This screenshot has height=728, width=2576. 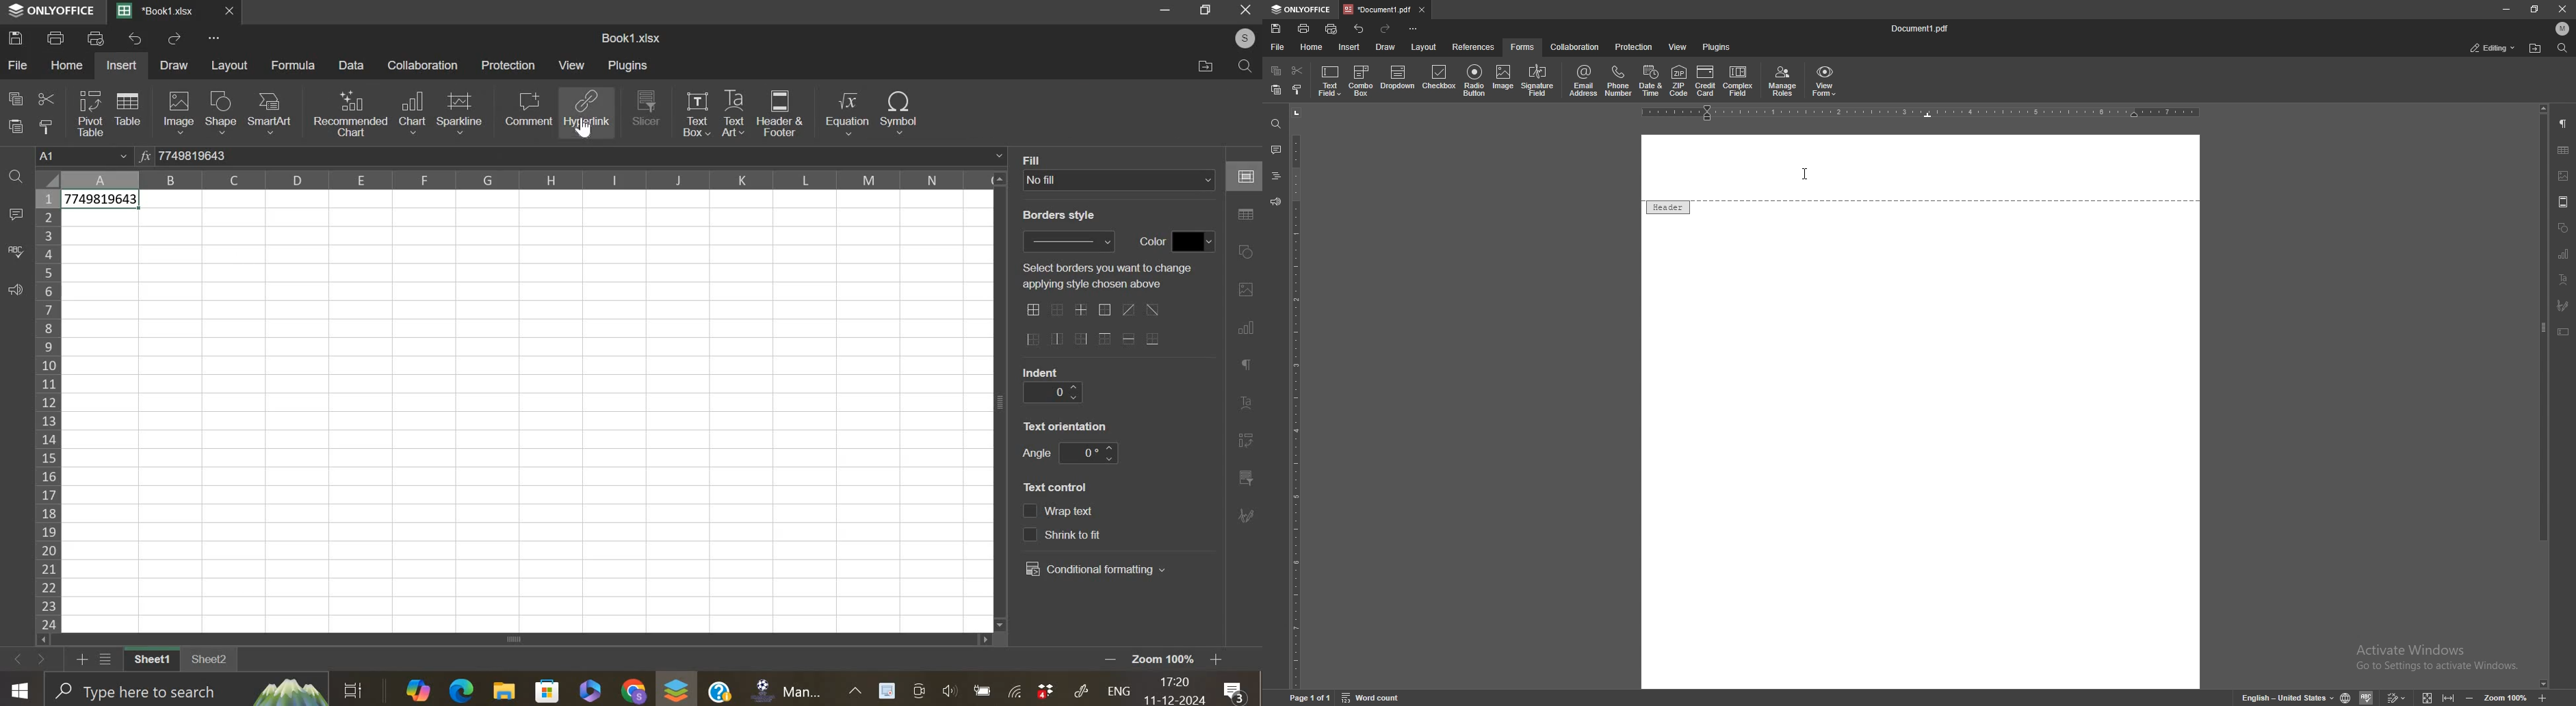 What do you see at coordinates (1107, 276) in the screenshot?
I see `text` at bounding box center [1107, 276].